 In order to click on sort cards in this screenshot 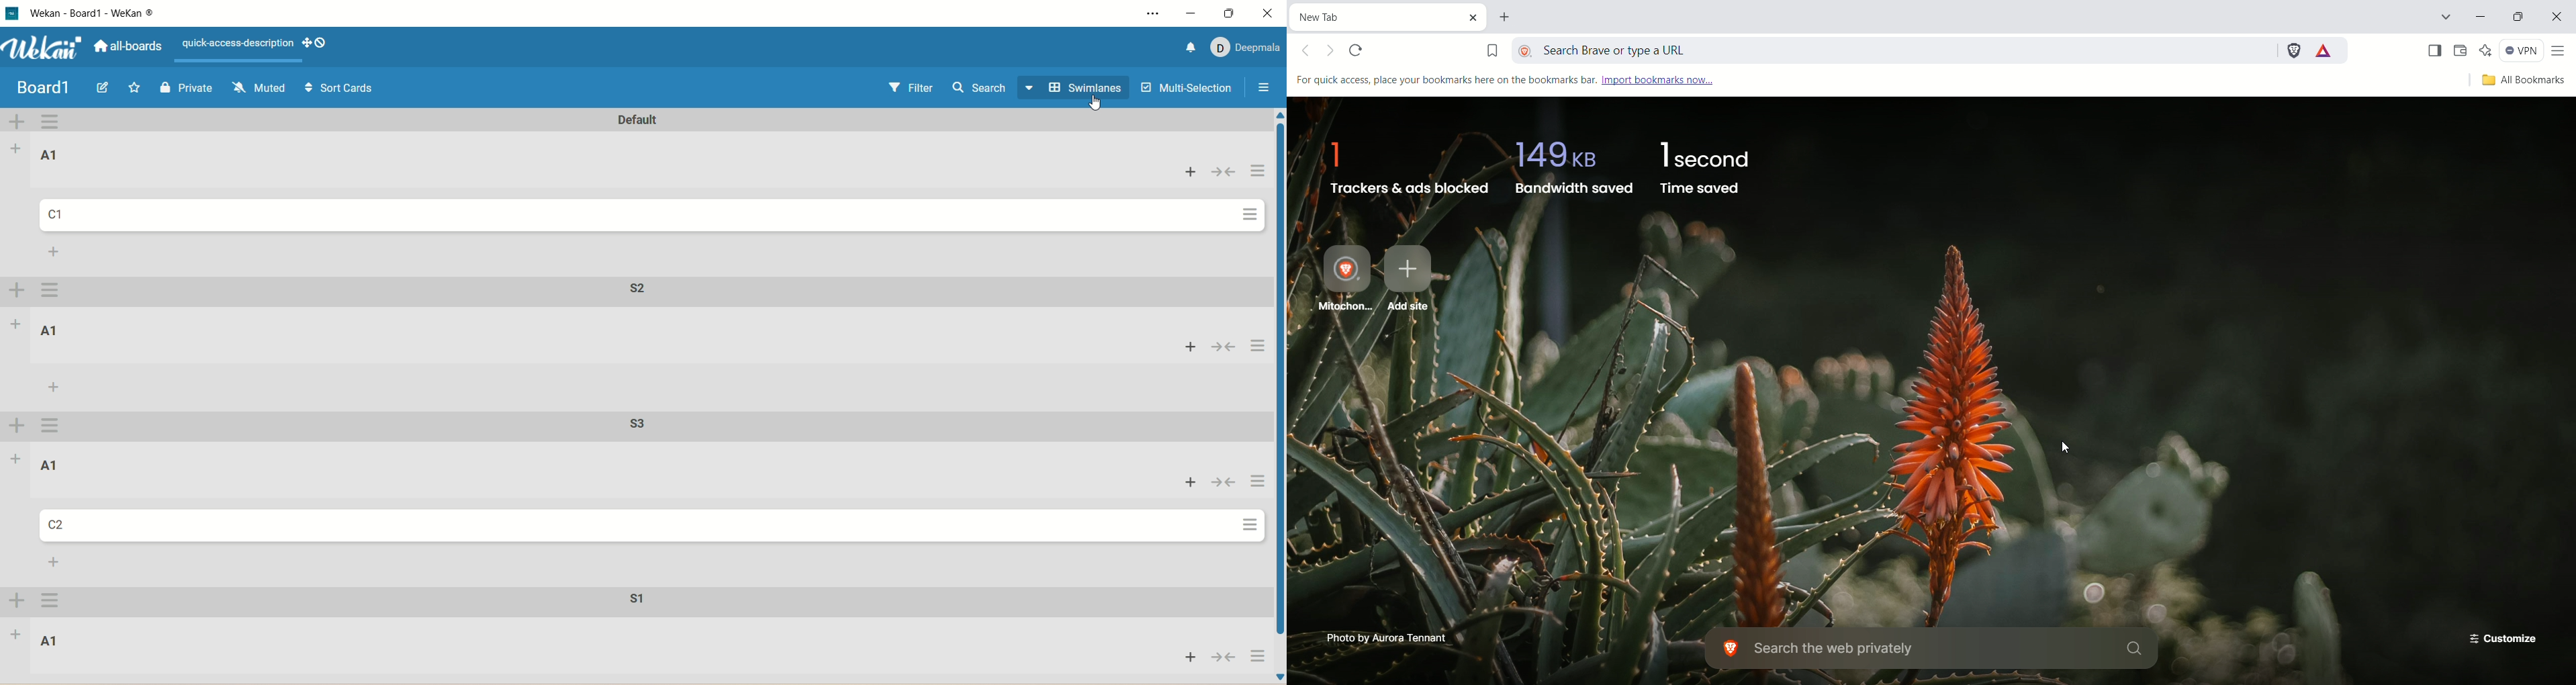, I will do `click(339, 90)`.